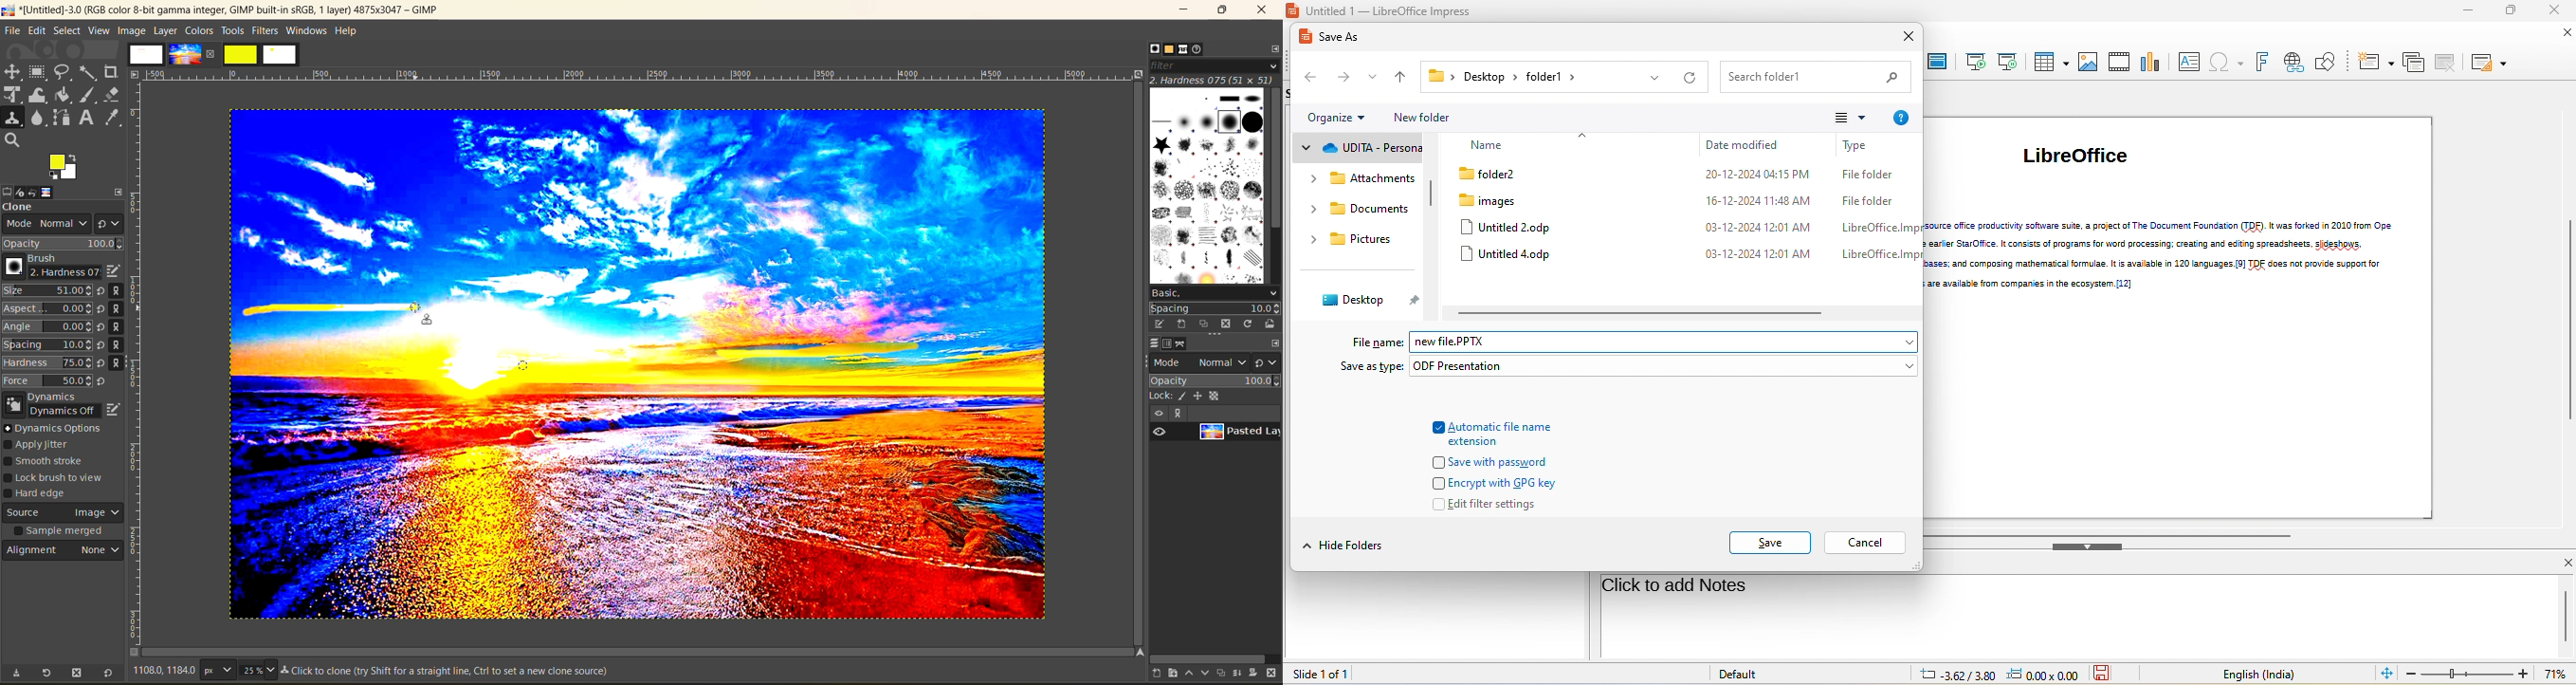 The image size is (2576, 700). What do you see at coordinates (1952, 674) in the screenshot?
I see `-3.62/3.80` at bounding box center [1952, 674].